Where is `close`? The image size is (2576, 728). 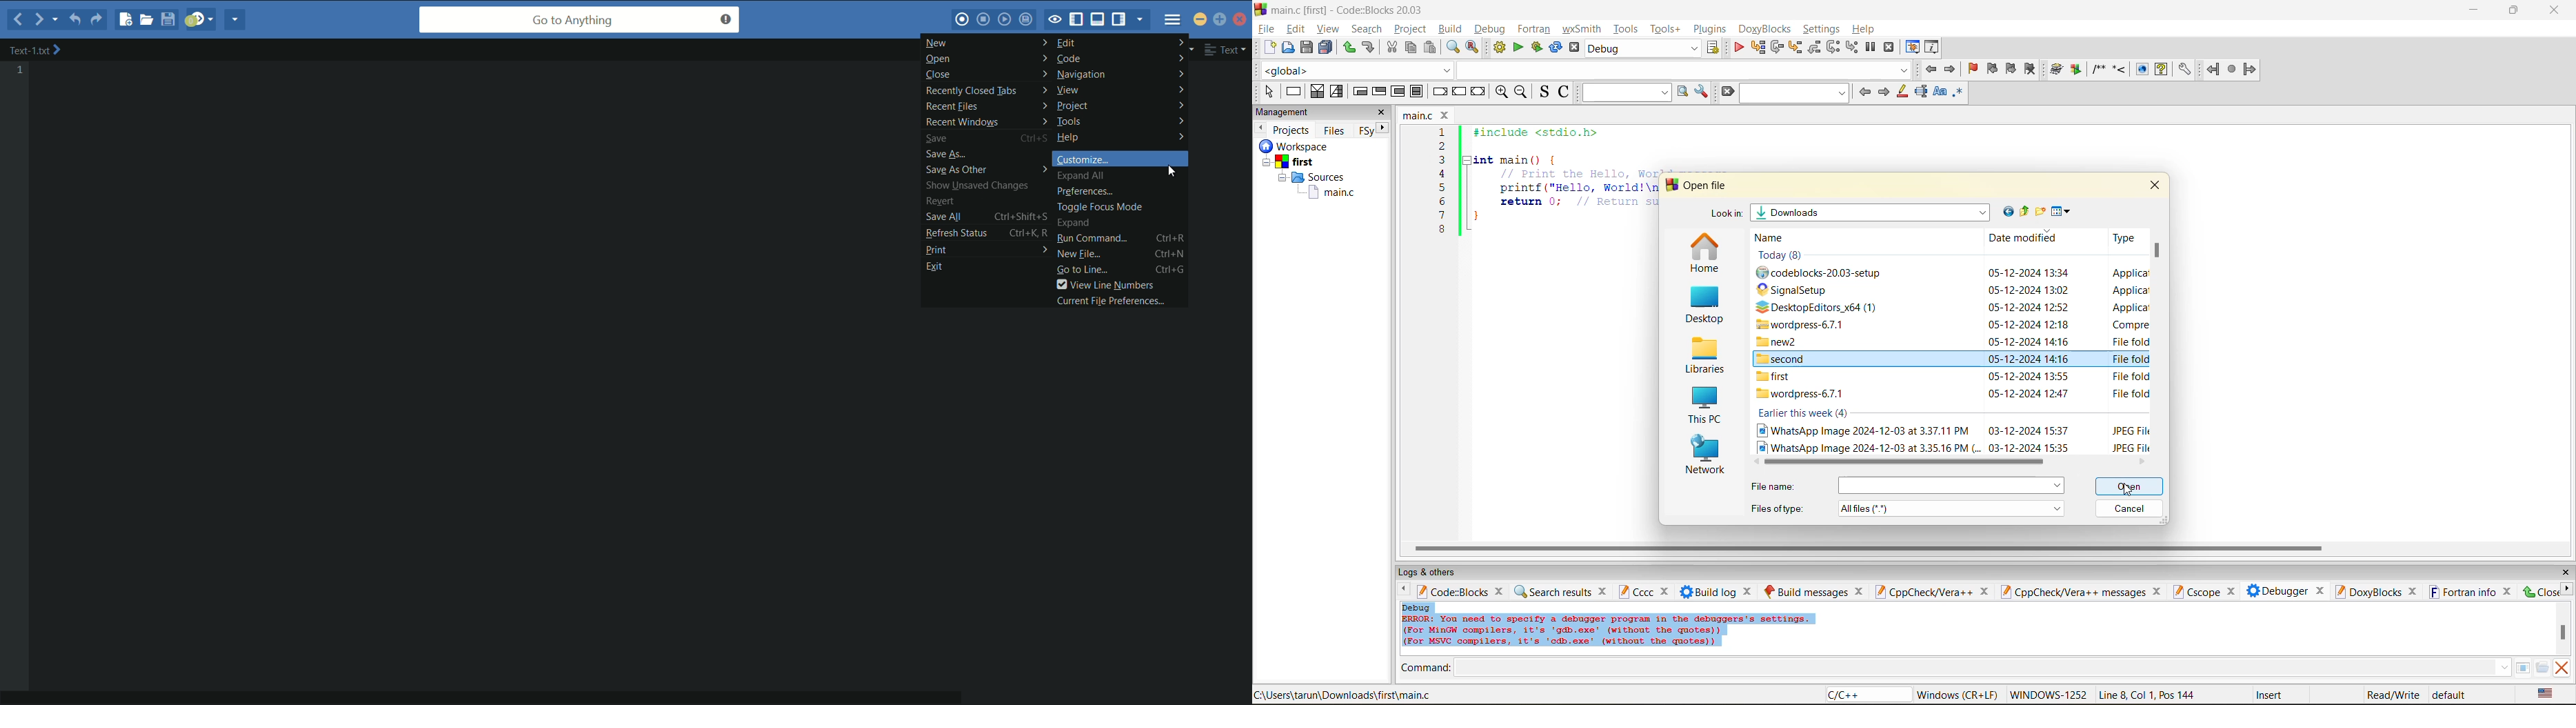
close is located at coordinates (1604, 590).